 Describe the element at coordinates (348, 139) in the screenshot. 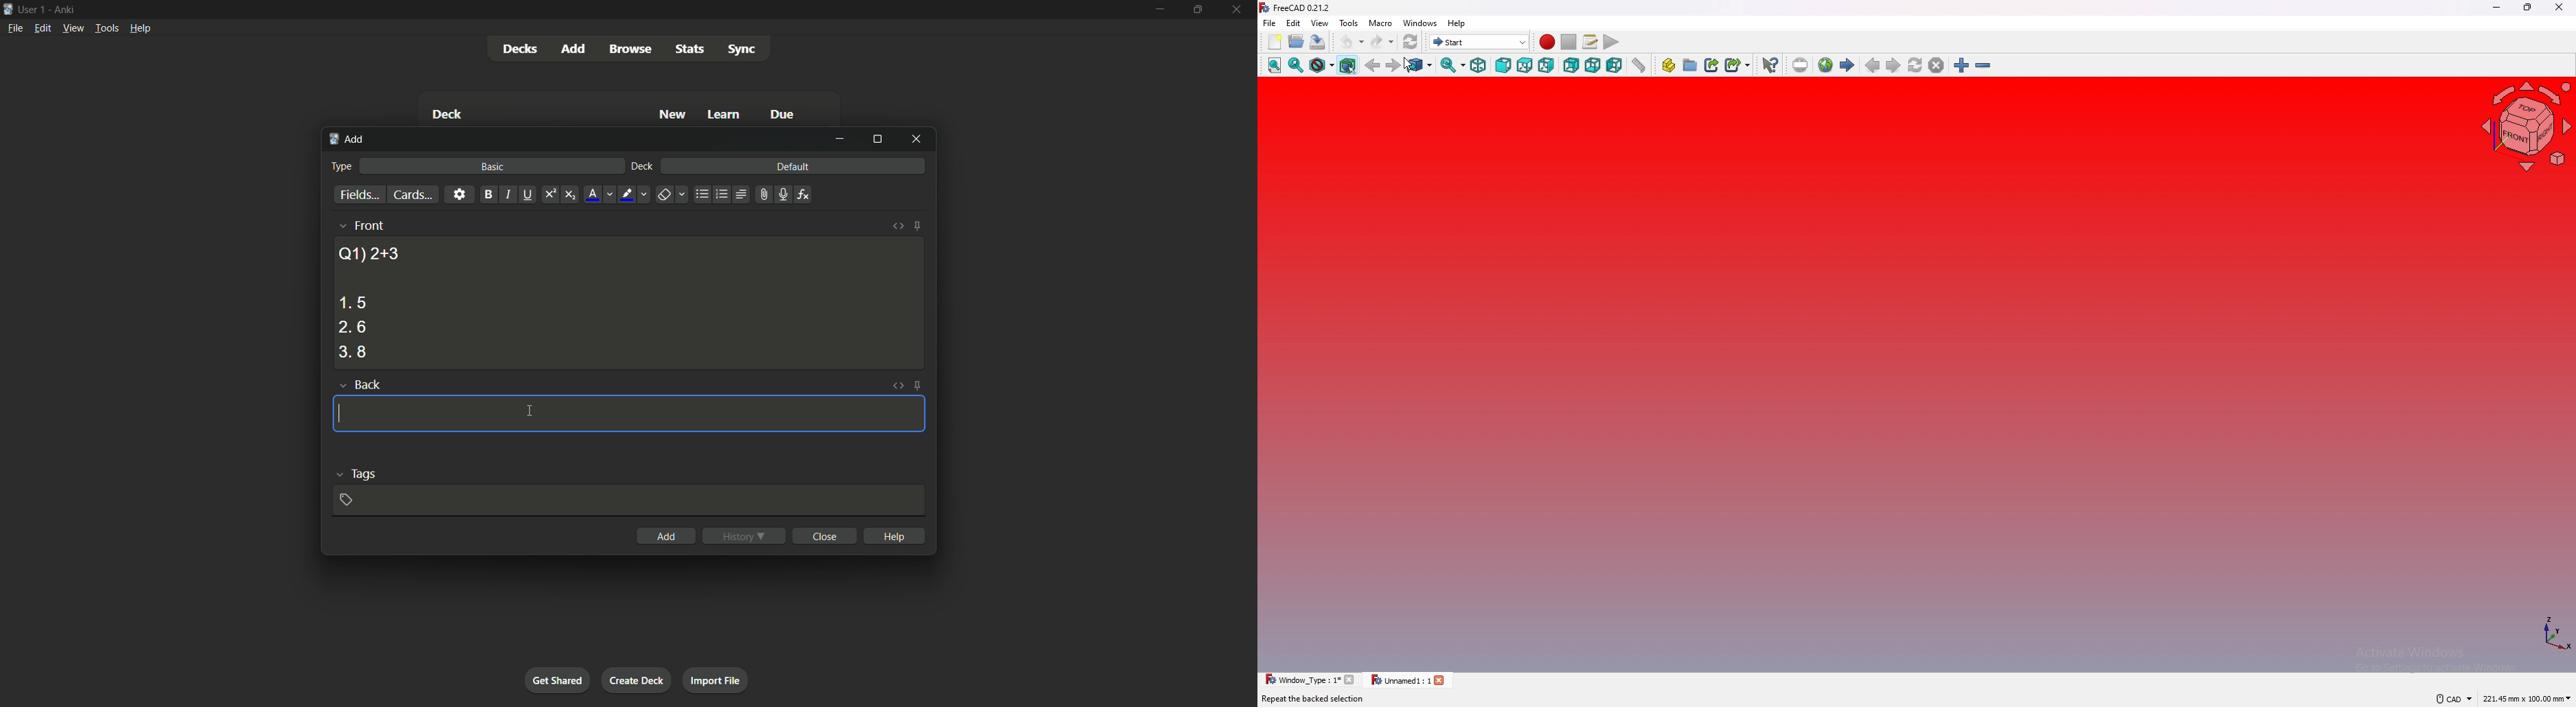

I see `add` at that location.